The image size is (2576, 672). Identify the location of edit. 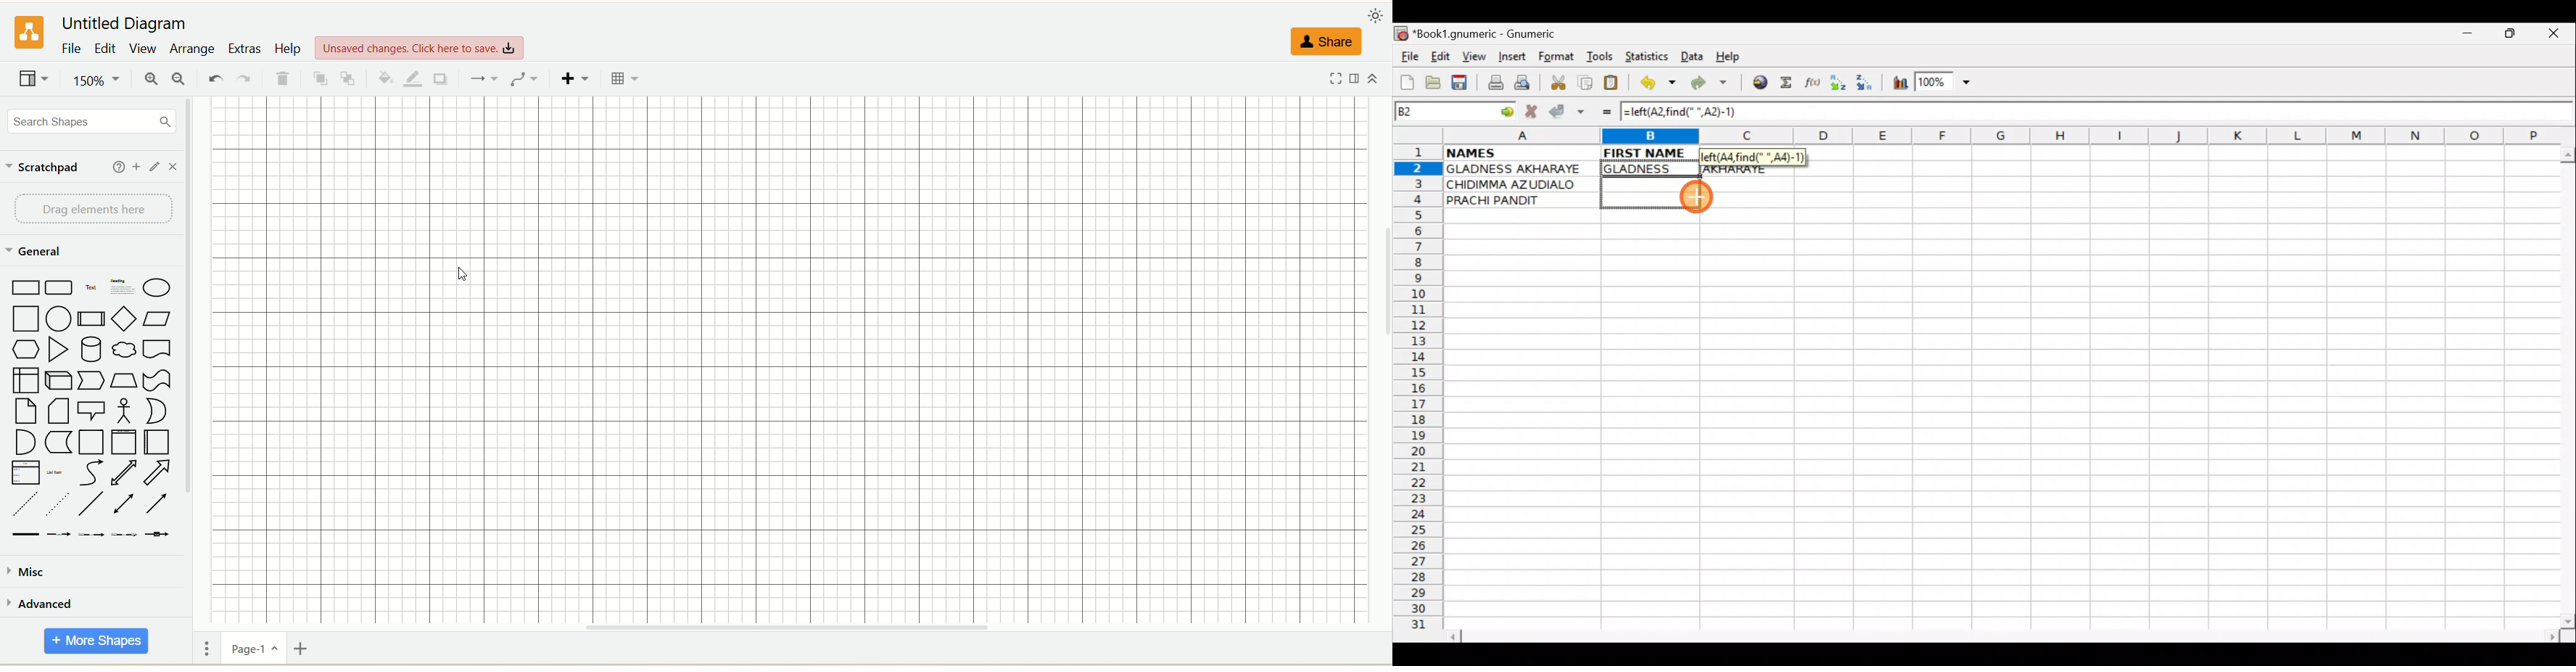
(154, 167).